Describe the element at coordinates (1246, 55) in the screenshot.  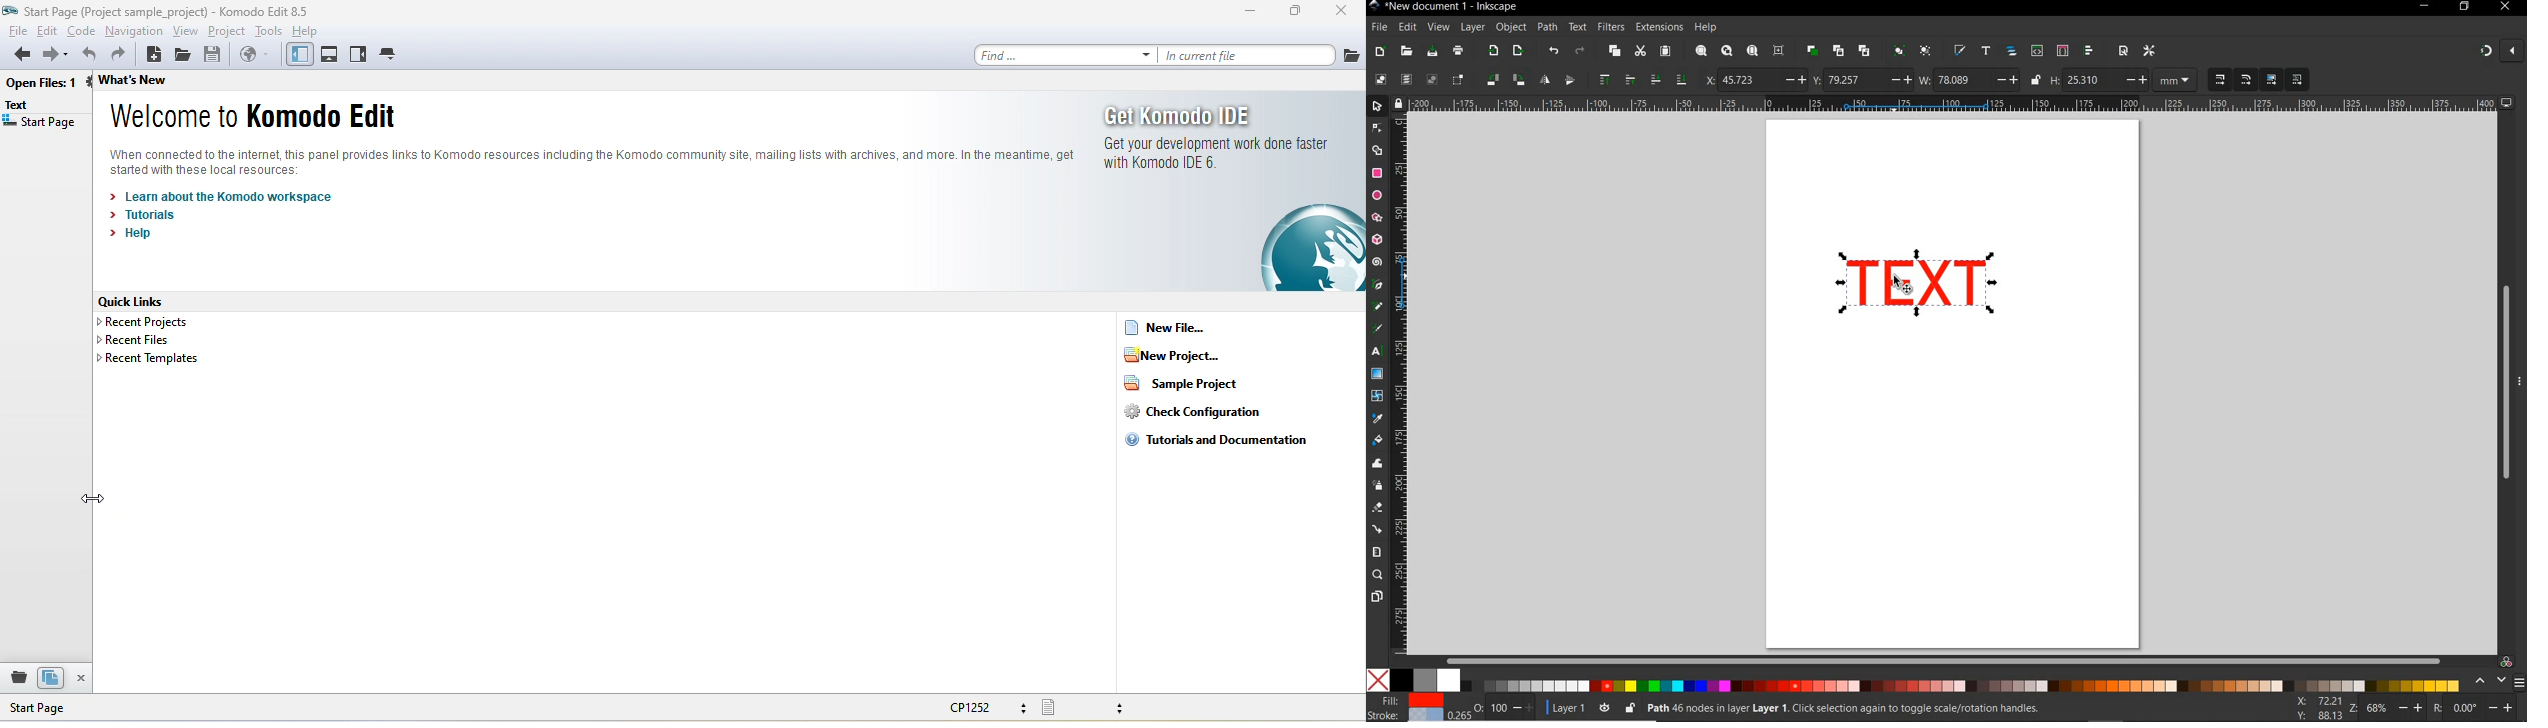
I see `in current file` at that location.